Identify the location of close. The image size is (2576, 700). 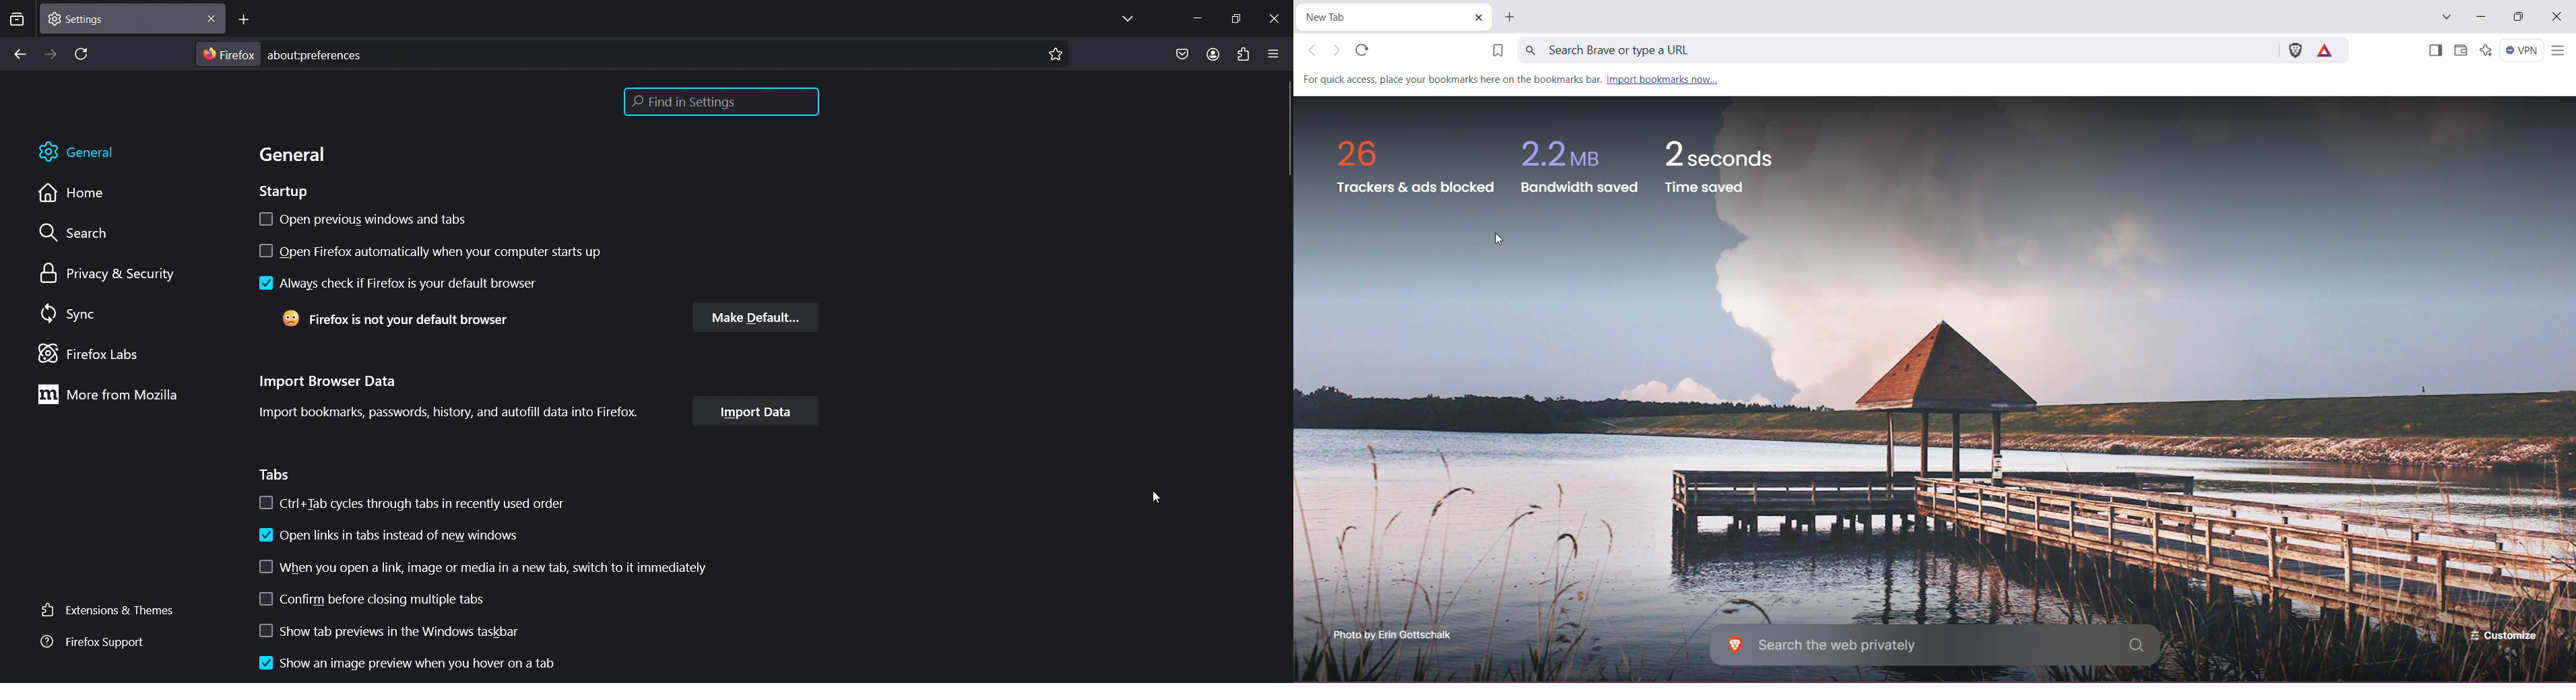
(1275, 21).